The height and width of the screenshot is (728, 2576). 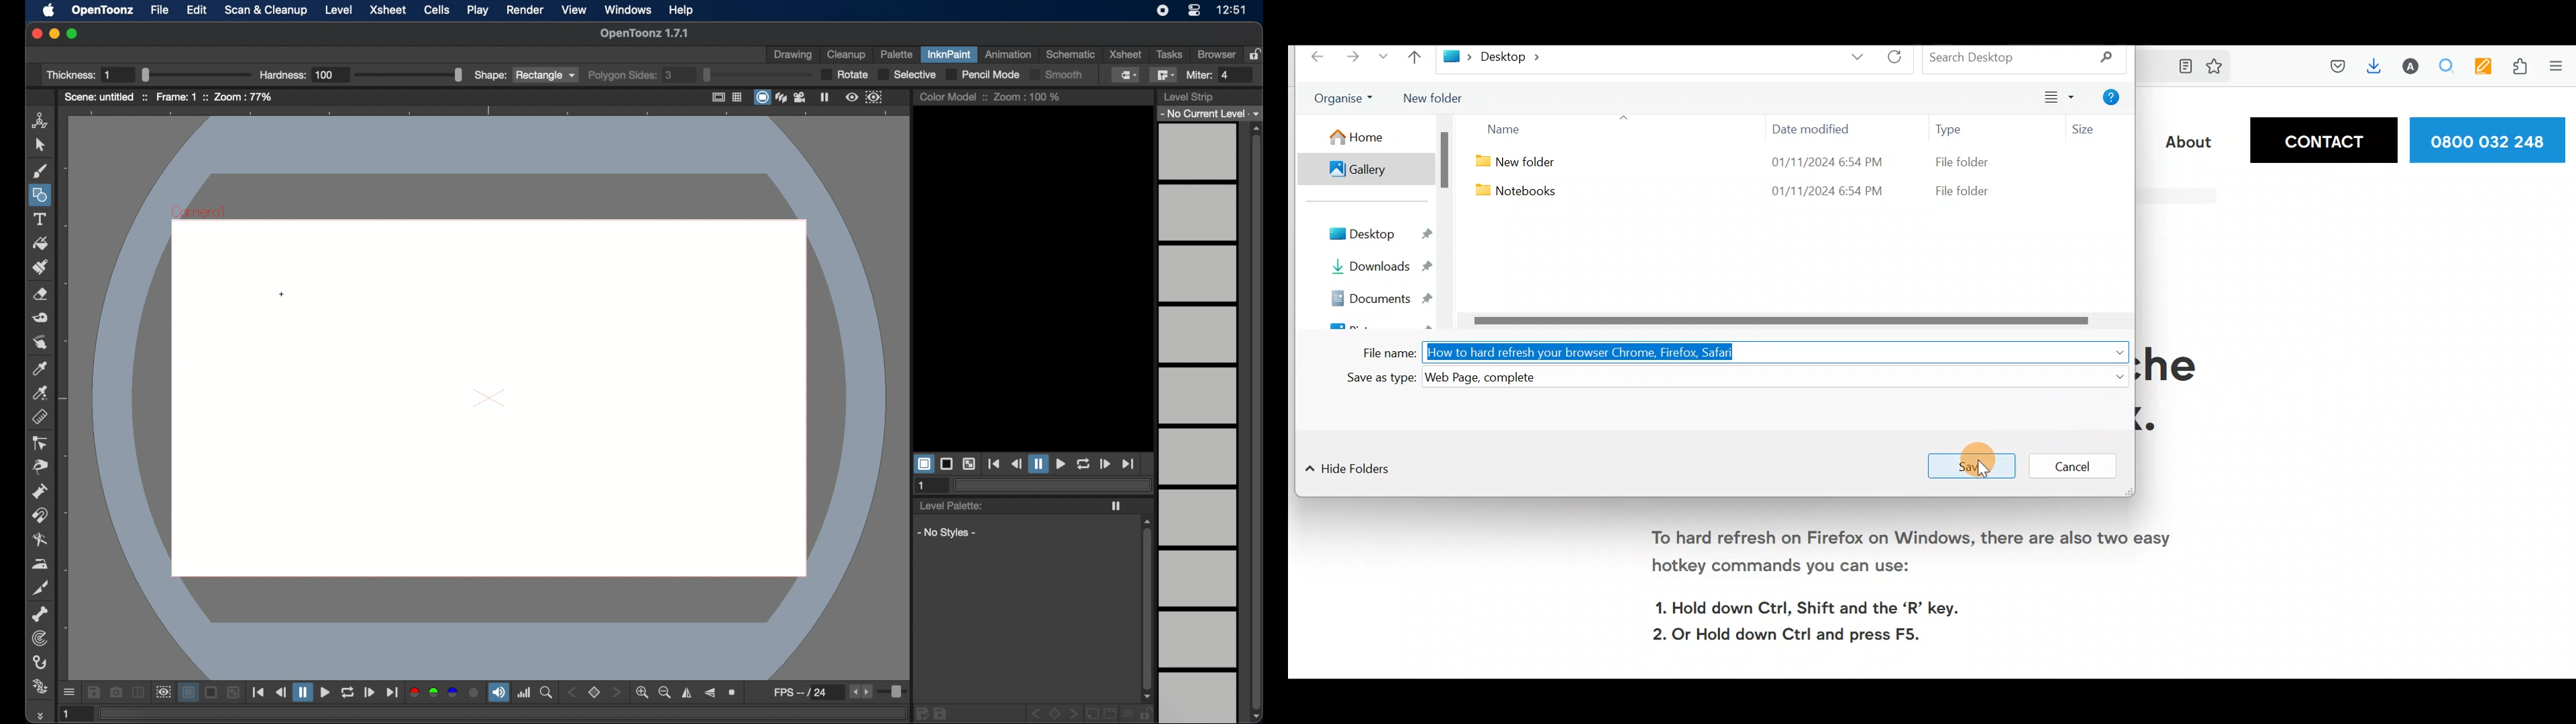 What do you see at coordinates (1418, 60) in the screenshot?
I see `Up` at bounding box center [1418, 60].